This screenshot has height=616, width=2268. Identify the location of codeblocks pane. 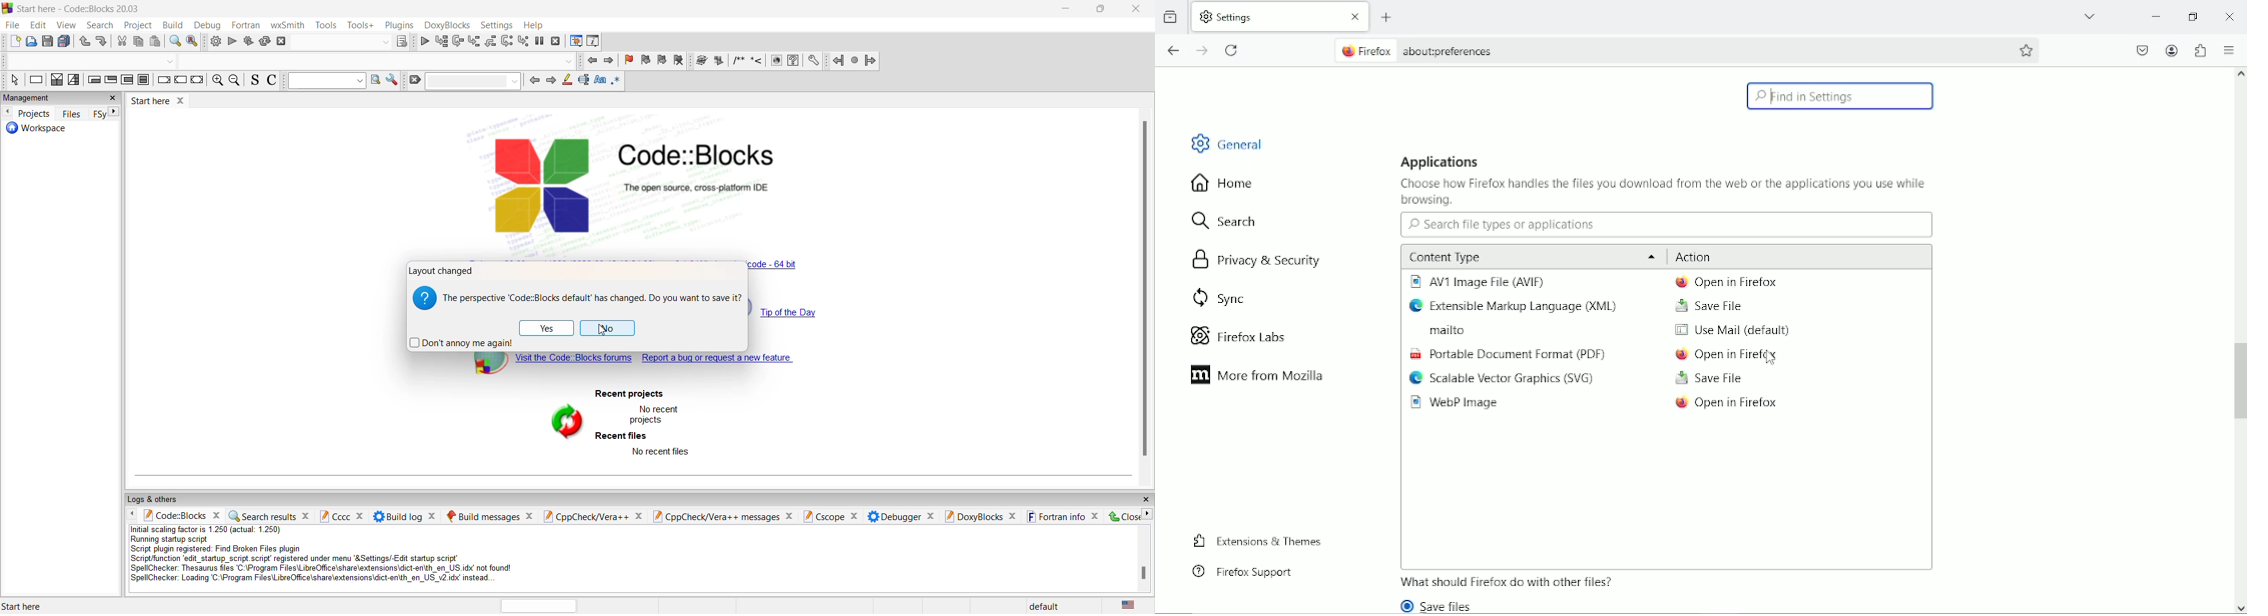
(175, 516).